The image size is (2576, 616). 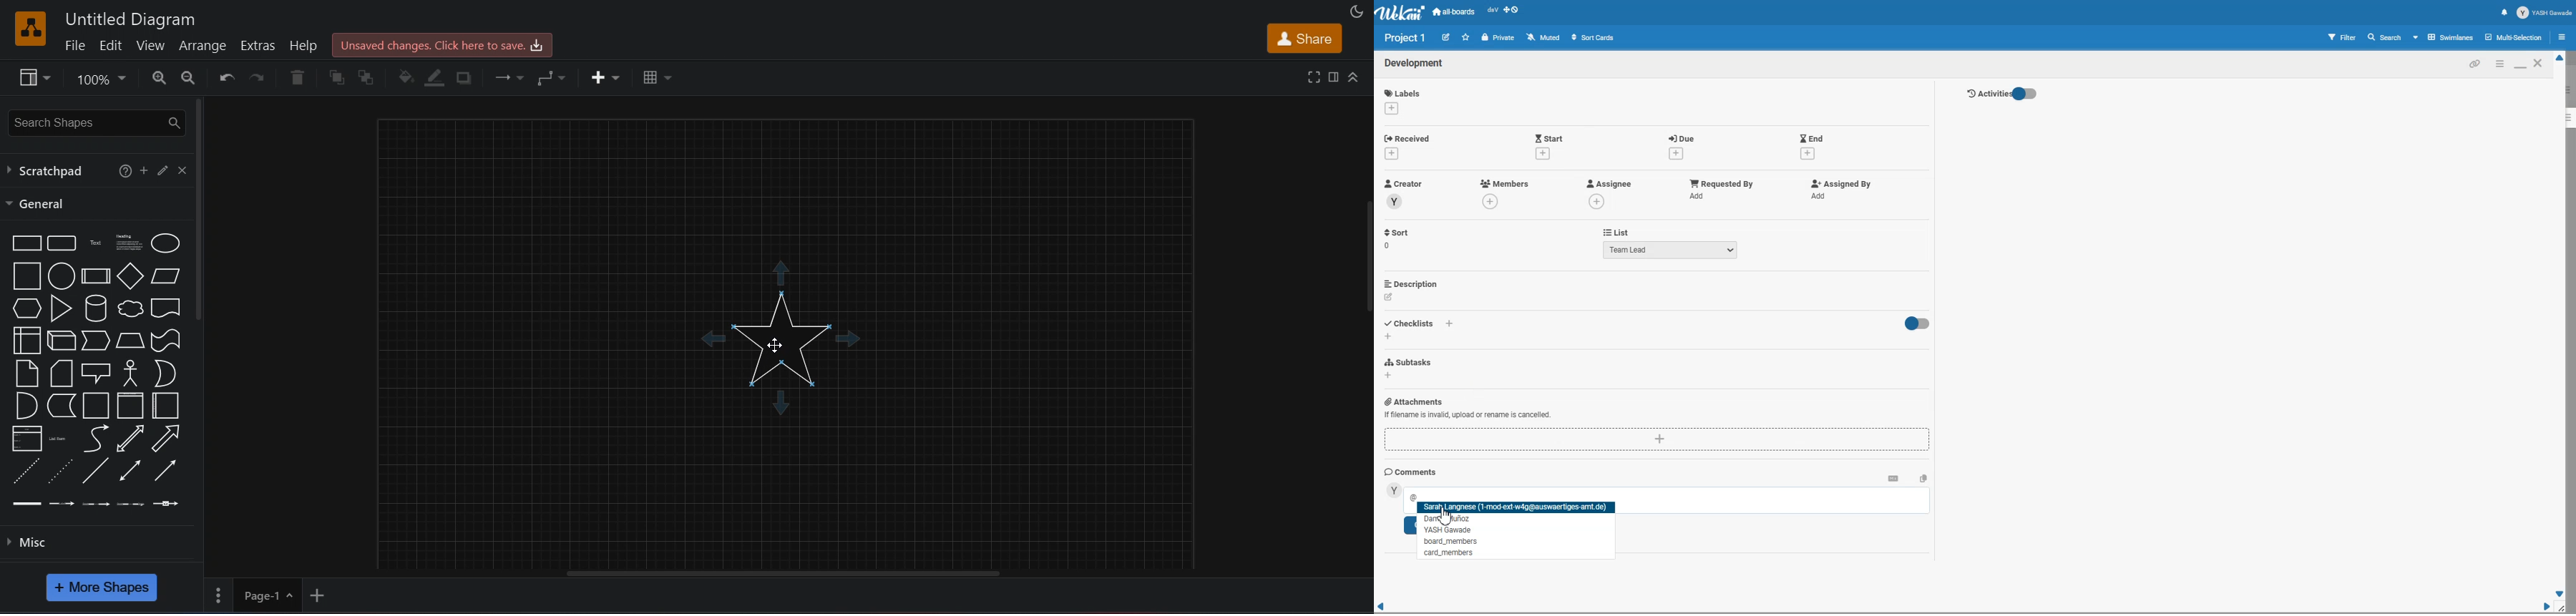 I want to click on Click to star this board, so click(x=1466, y=37).